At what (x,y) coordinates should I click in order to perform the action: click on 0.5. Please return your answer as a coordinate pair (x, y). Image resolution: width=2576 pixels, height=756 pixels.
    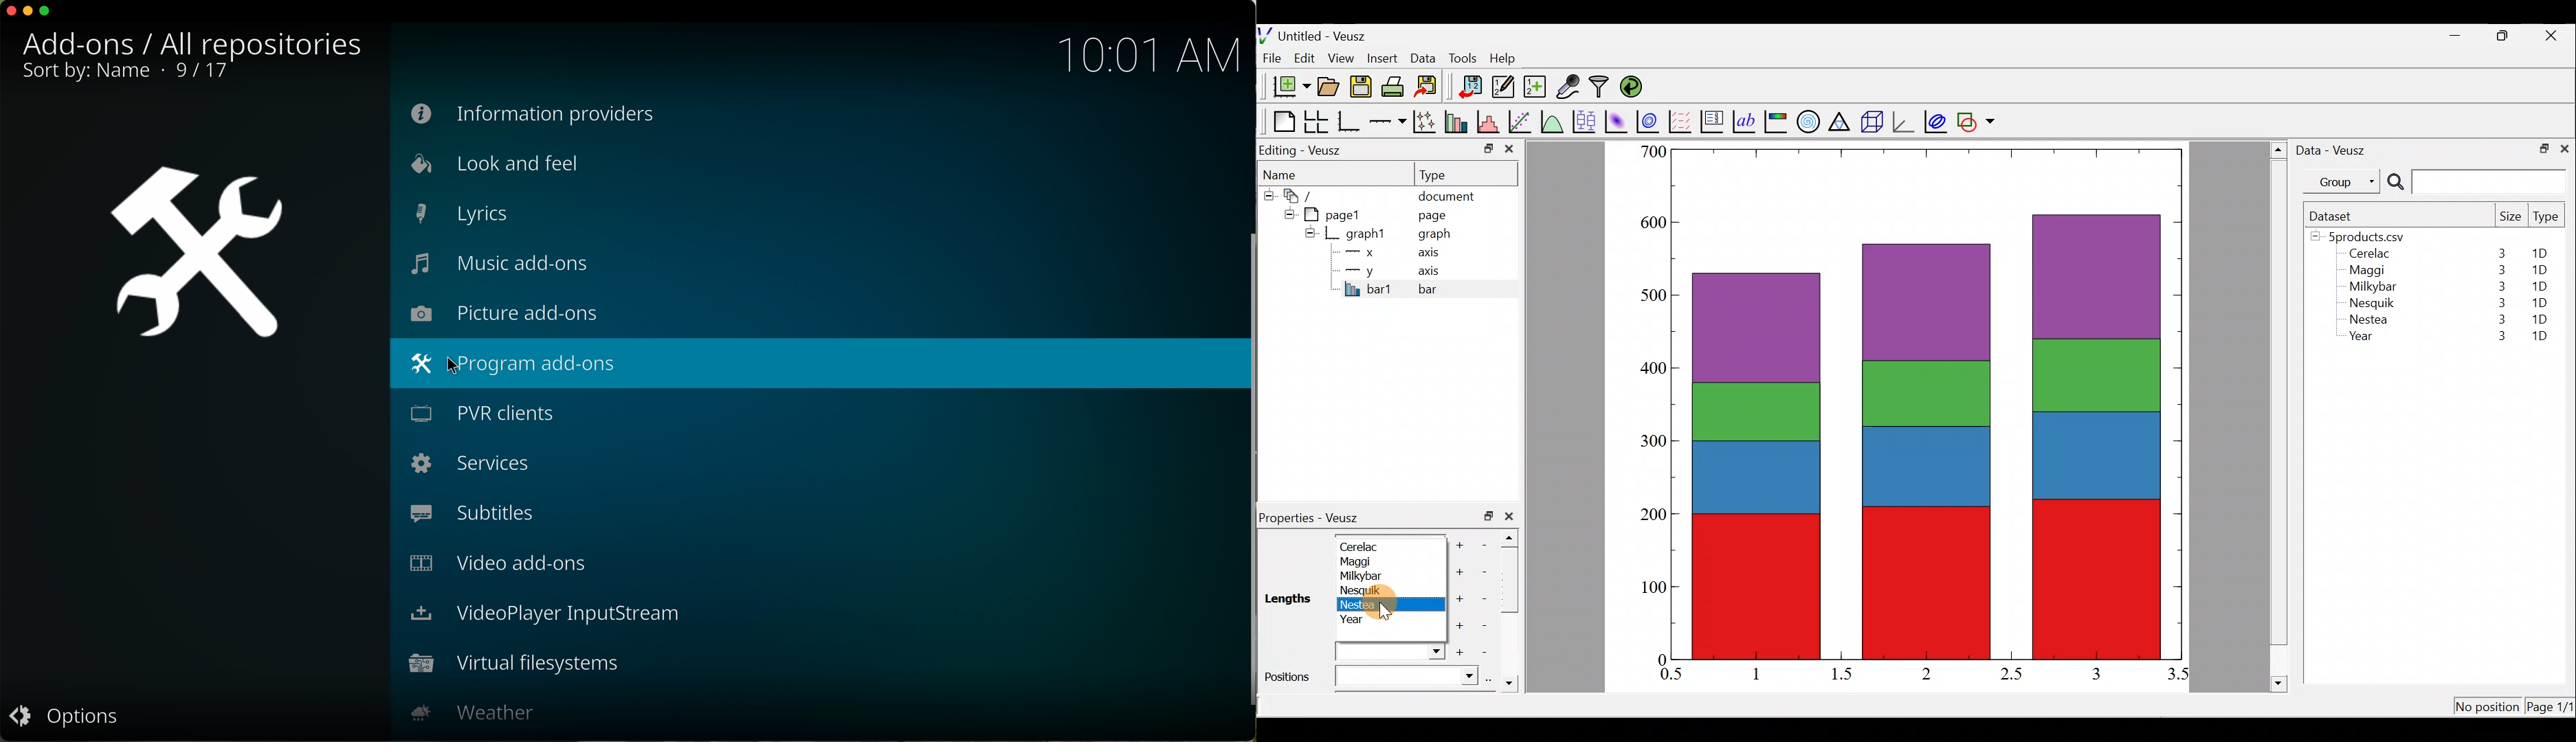
    Looking at the image, I should click on (1672, 676).